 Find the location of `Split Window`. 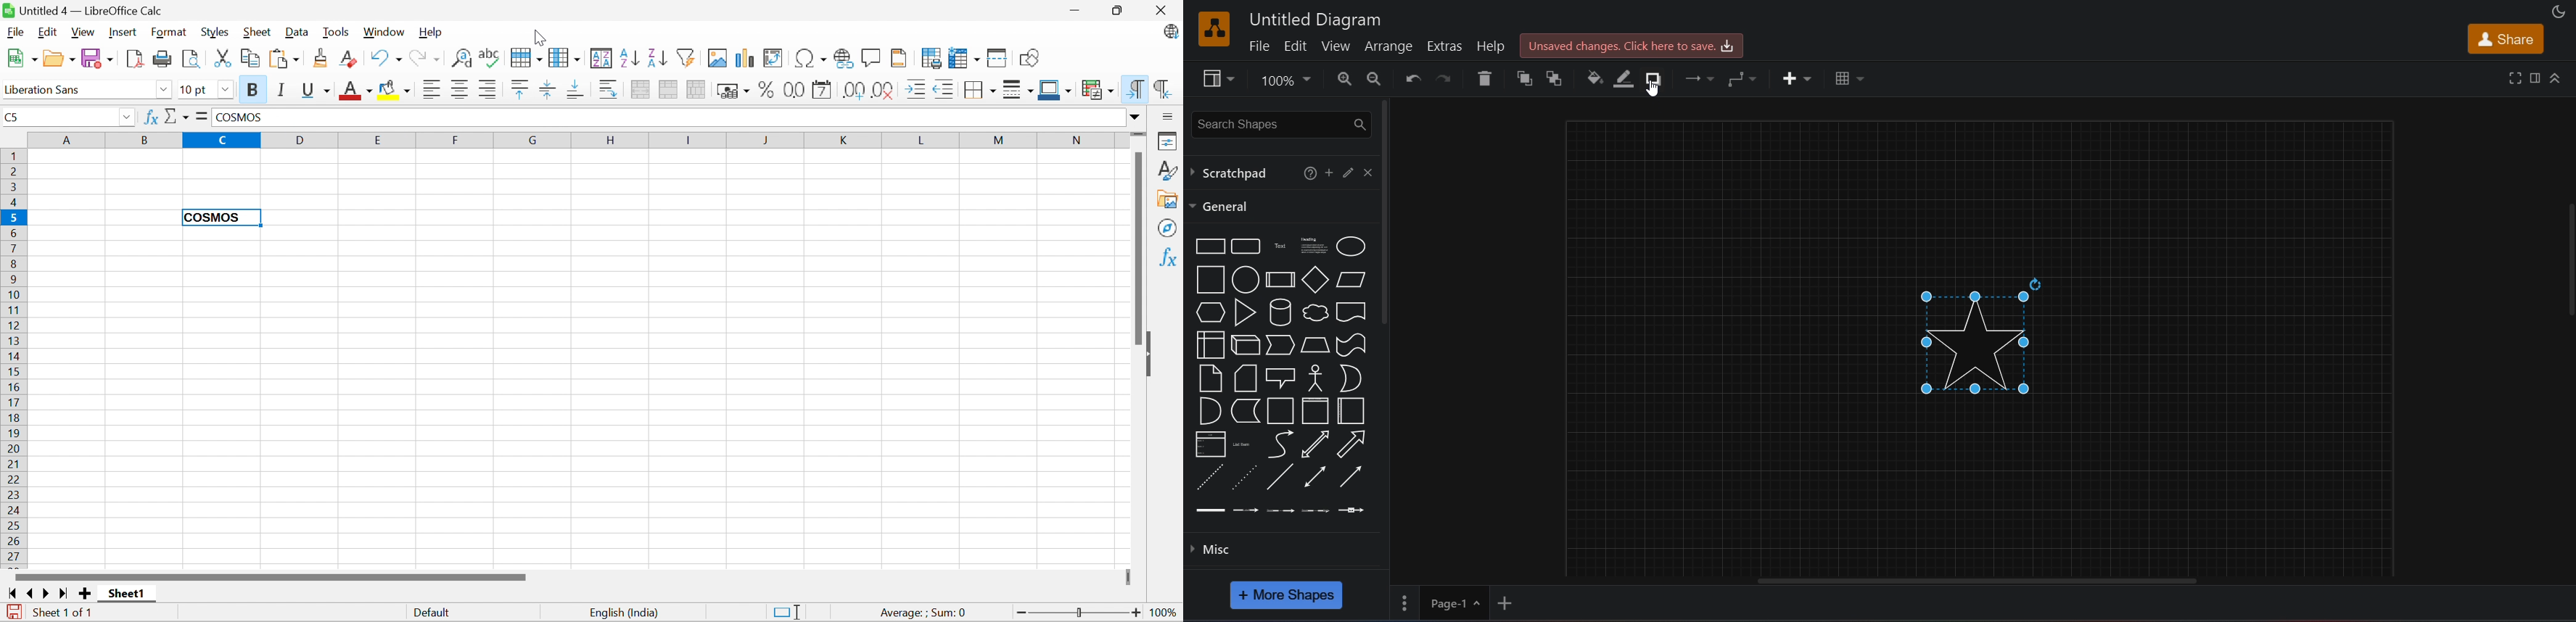

Split Window is located at coordinates (999, 59).